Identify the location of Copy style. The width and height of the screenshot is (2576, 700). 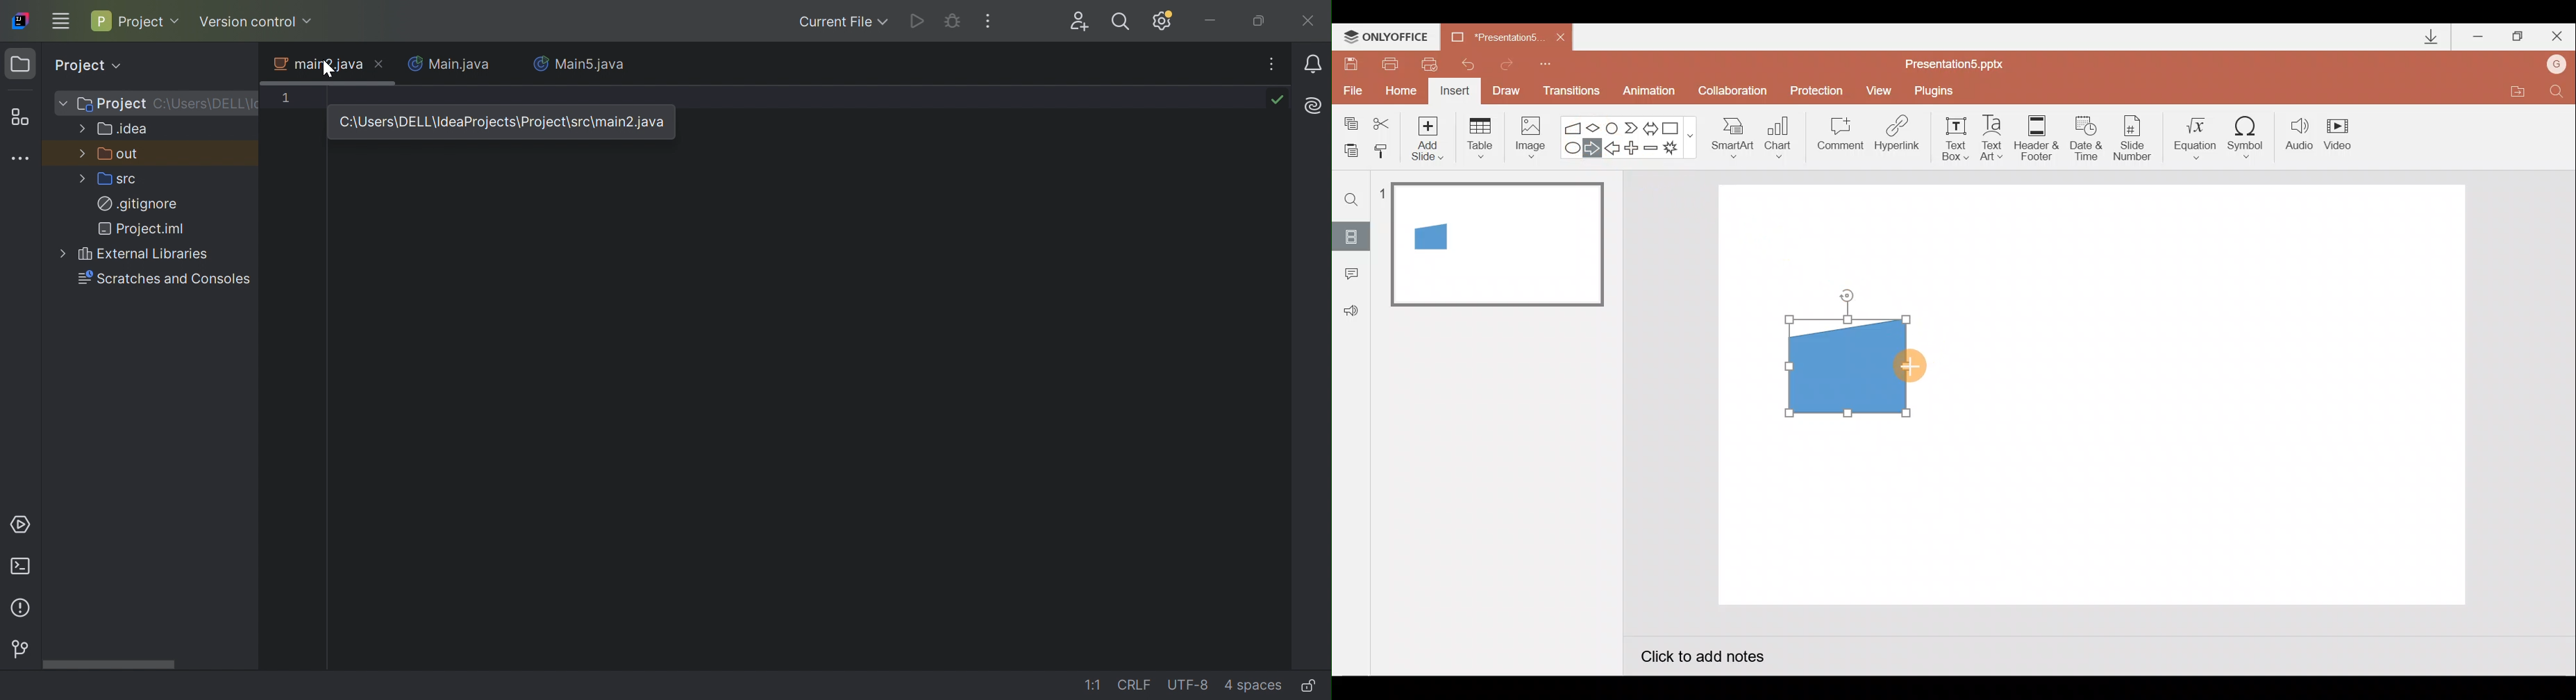
(1382, 149).